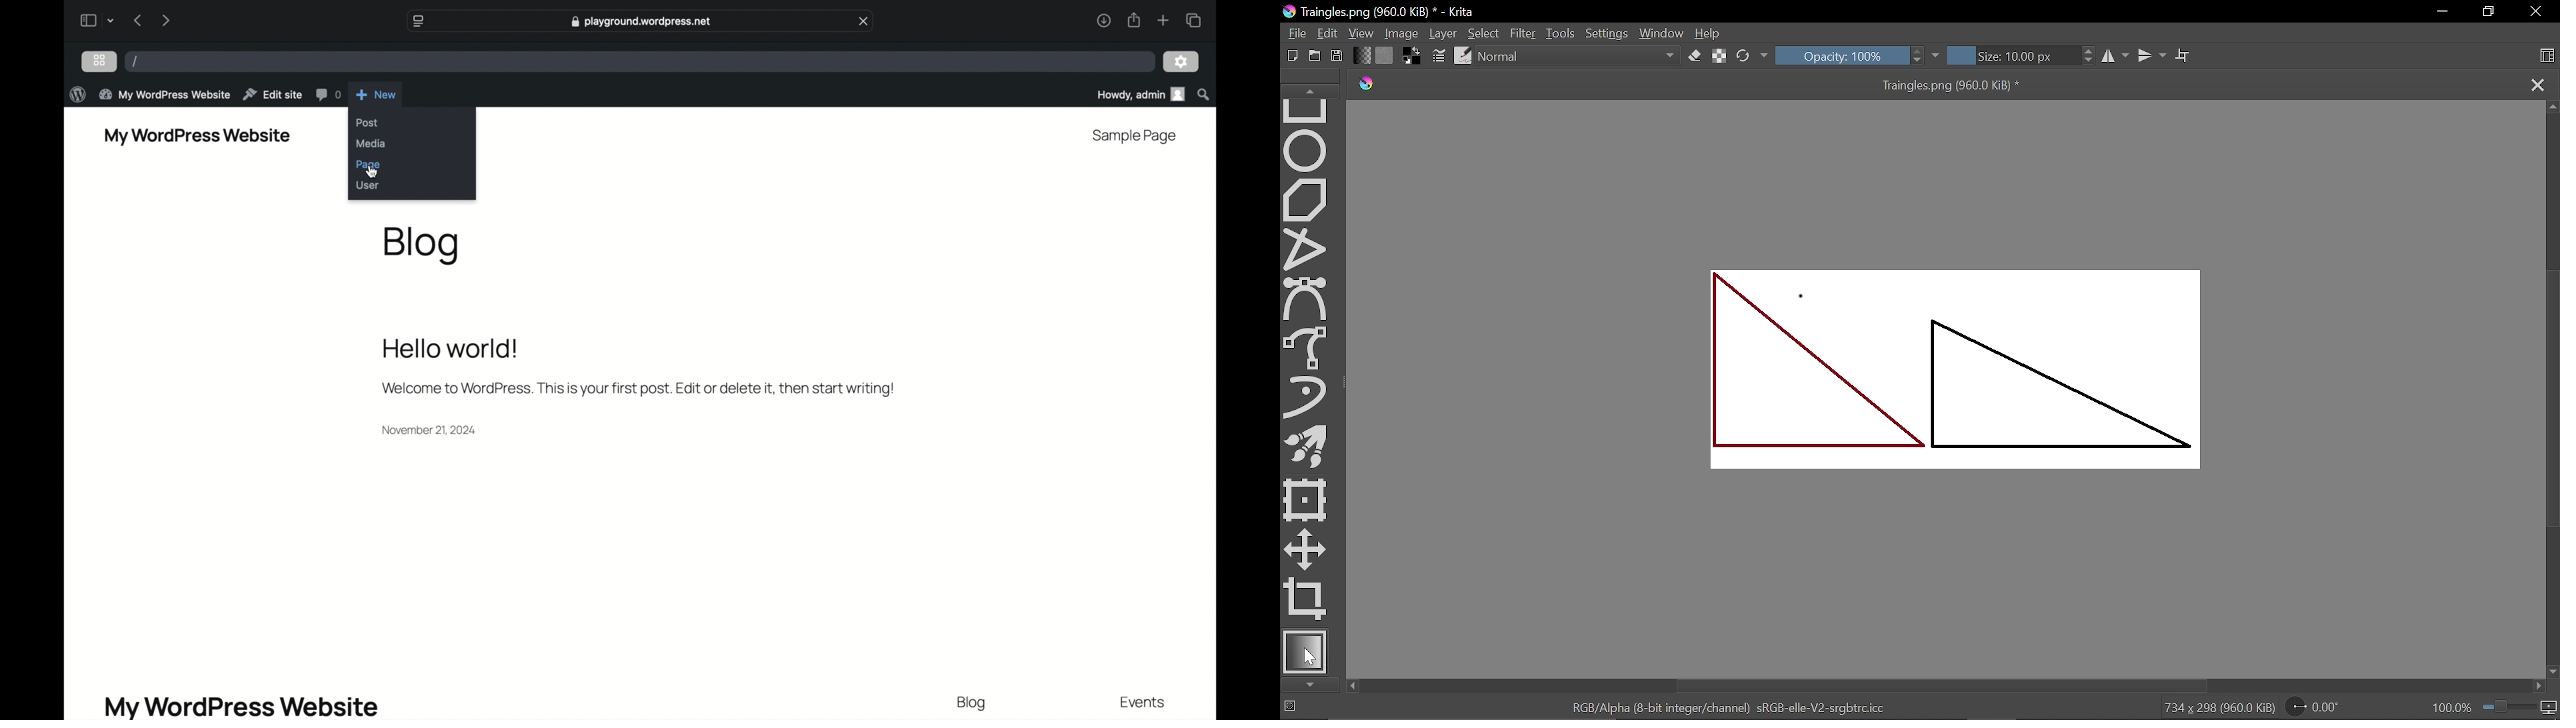 This screenshot has height=728, width=2576. I want to click on Size: 10.00 px, so click(2011, 57).